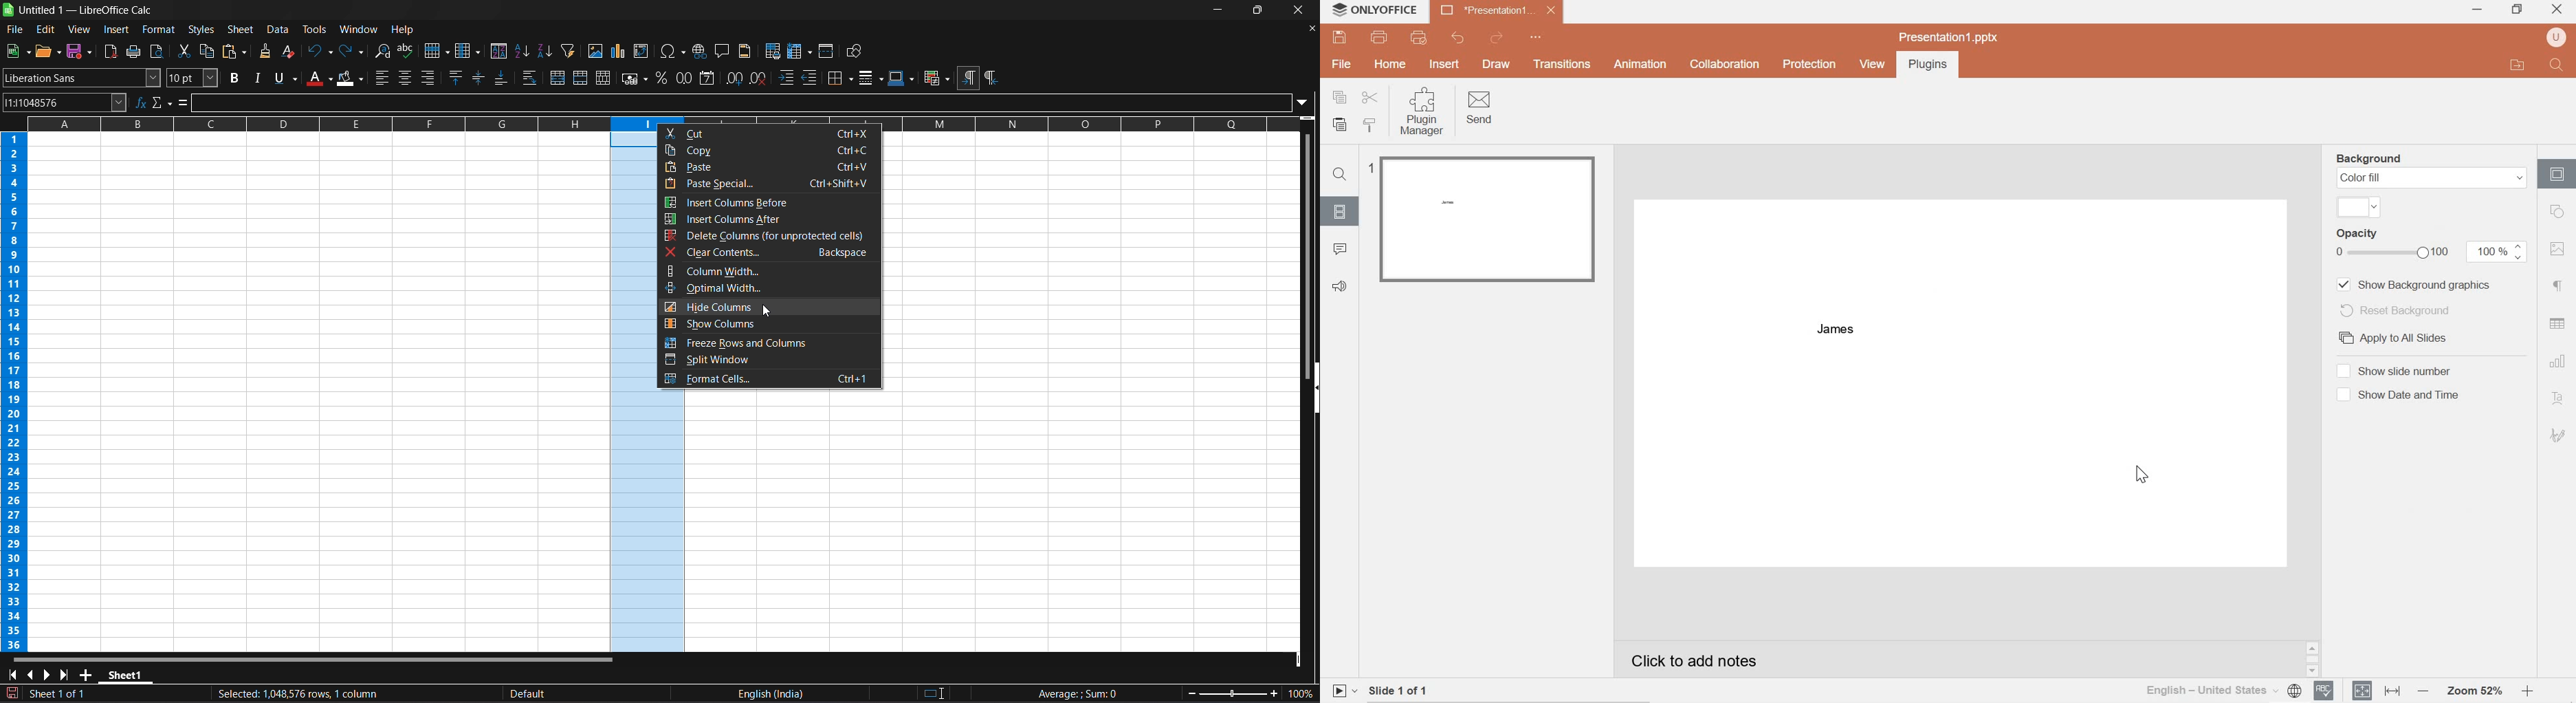 This screenshot has height=728, width=2576. I want to click on view, so click(1871, 64).